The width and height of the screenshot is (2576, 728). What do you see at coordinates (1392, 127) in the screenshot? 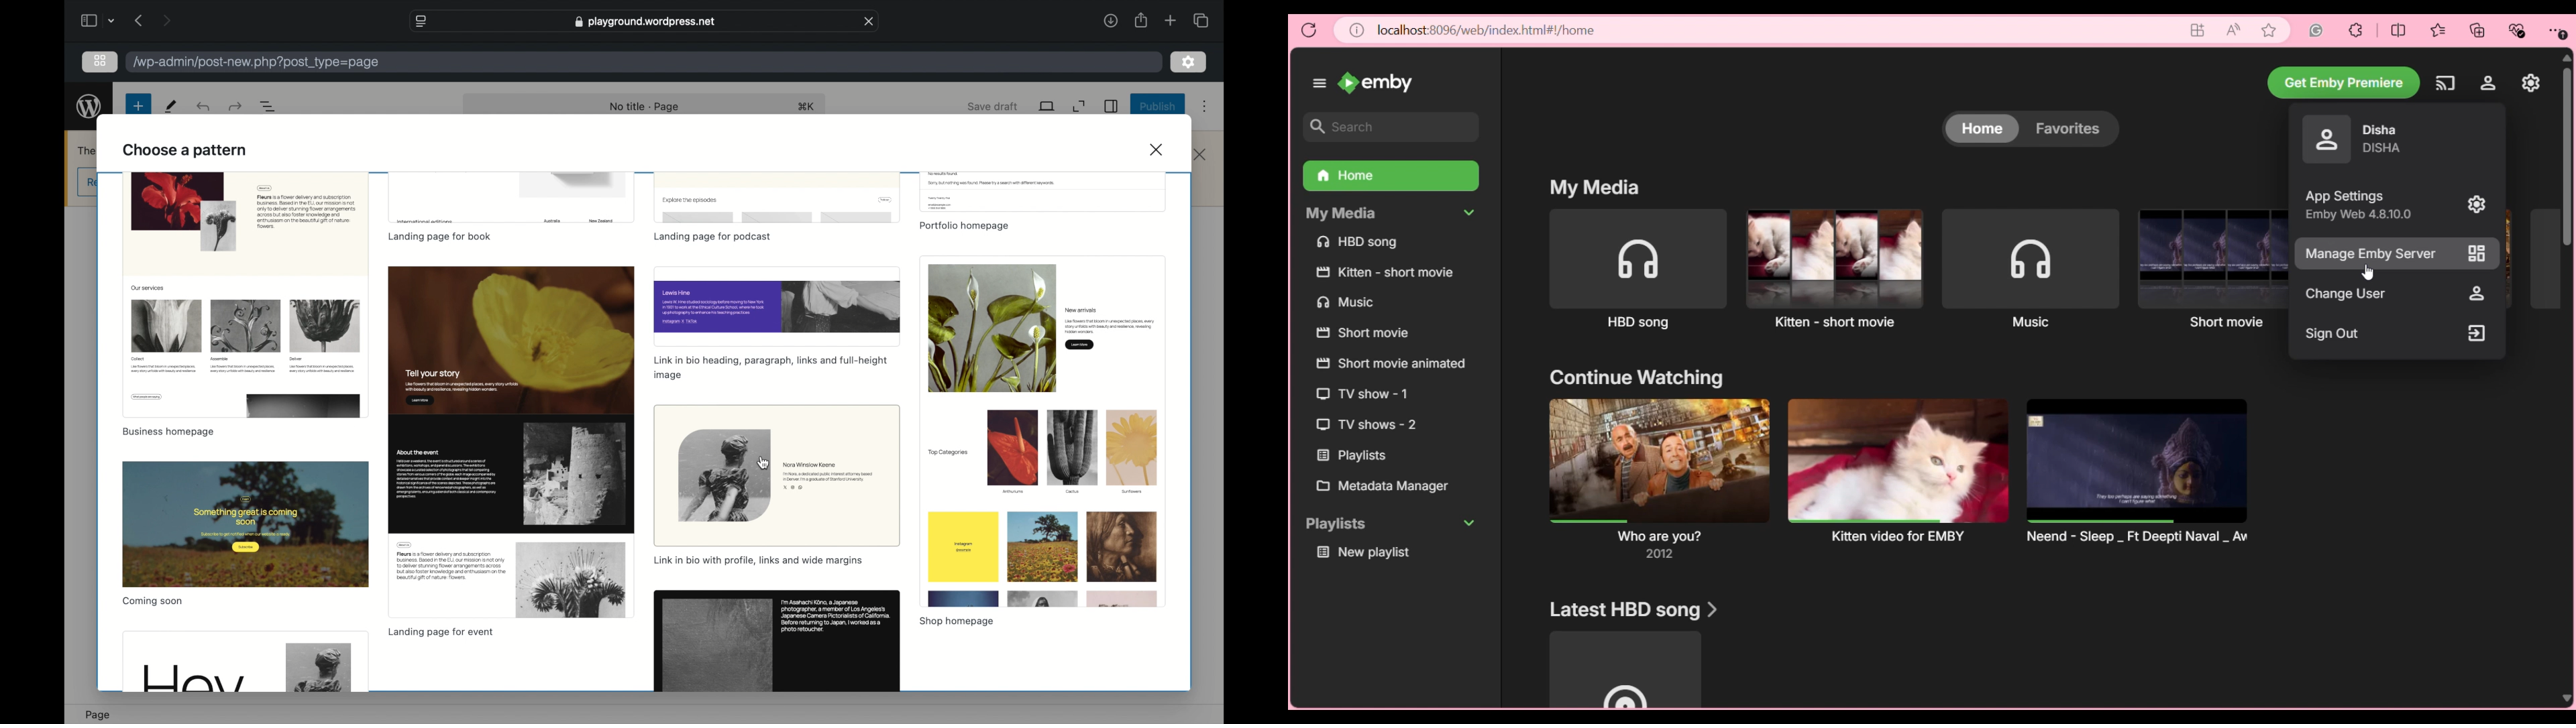
I see `Search box` at bounding box center [1392, 127].